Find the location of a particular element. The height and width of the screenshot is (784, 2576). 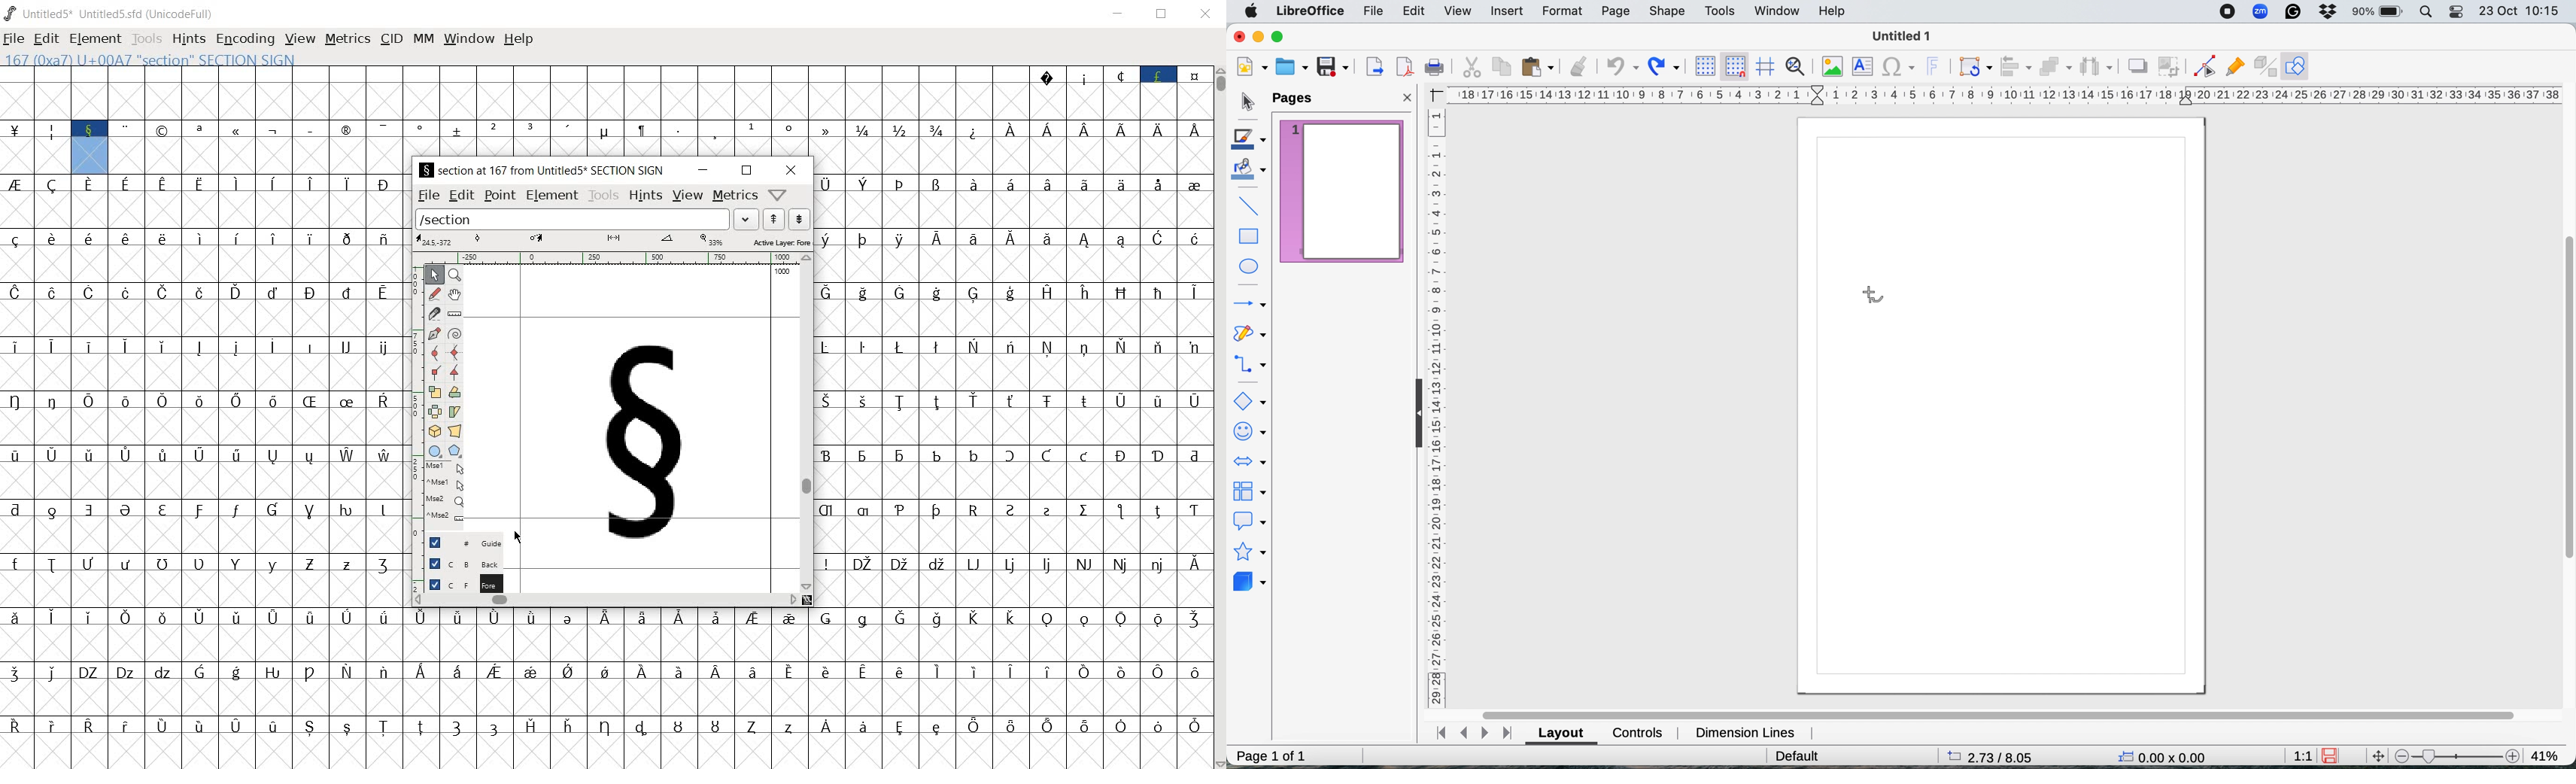

undo is located at coordinates (1622, 68).